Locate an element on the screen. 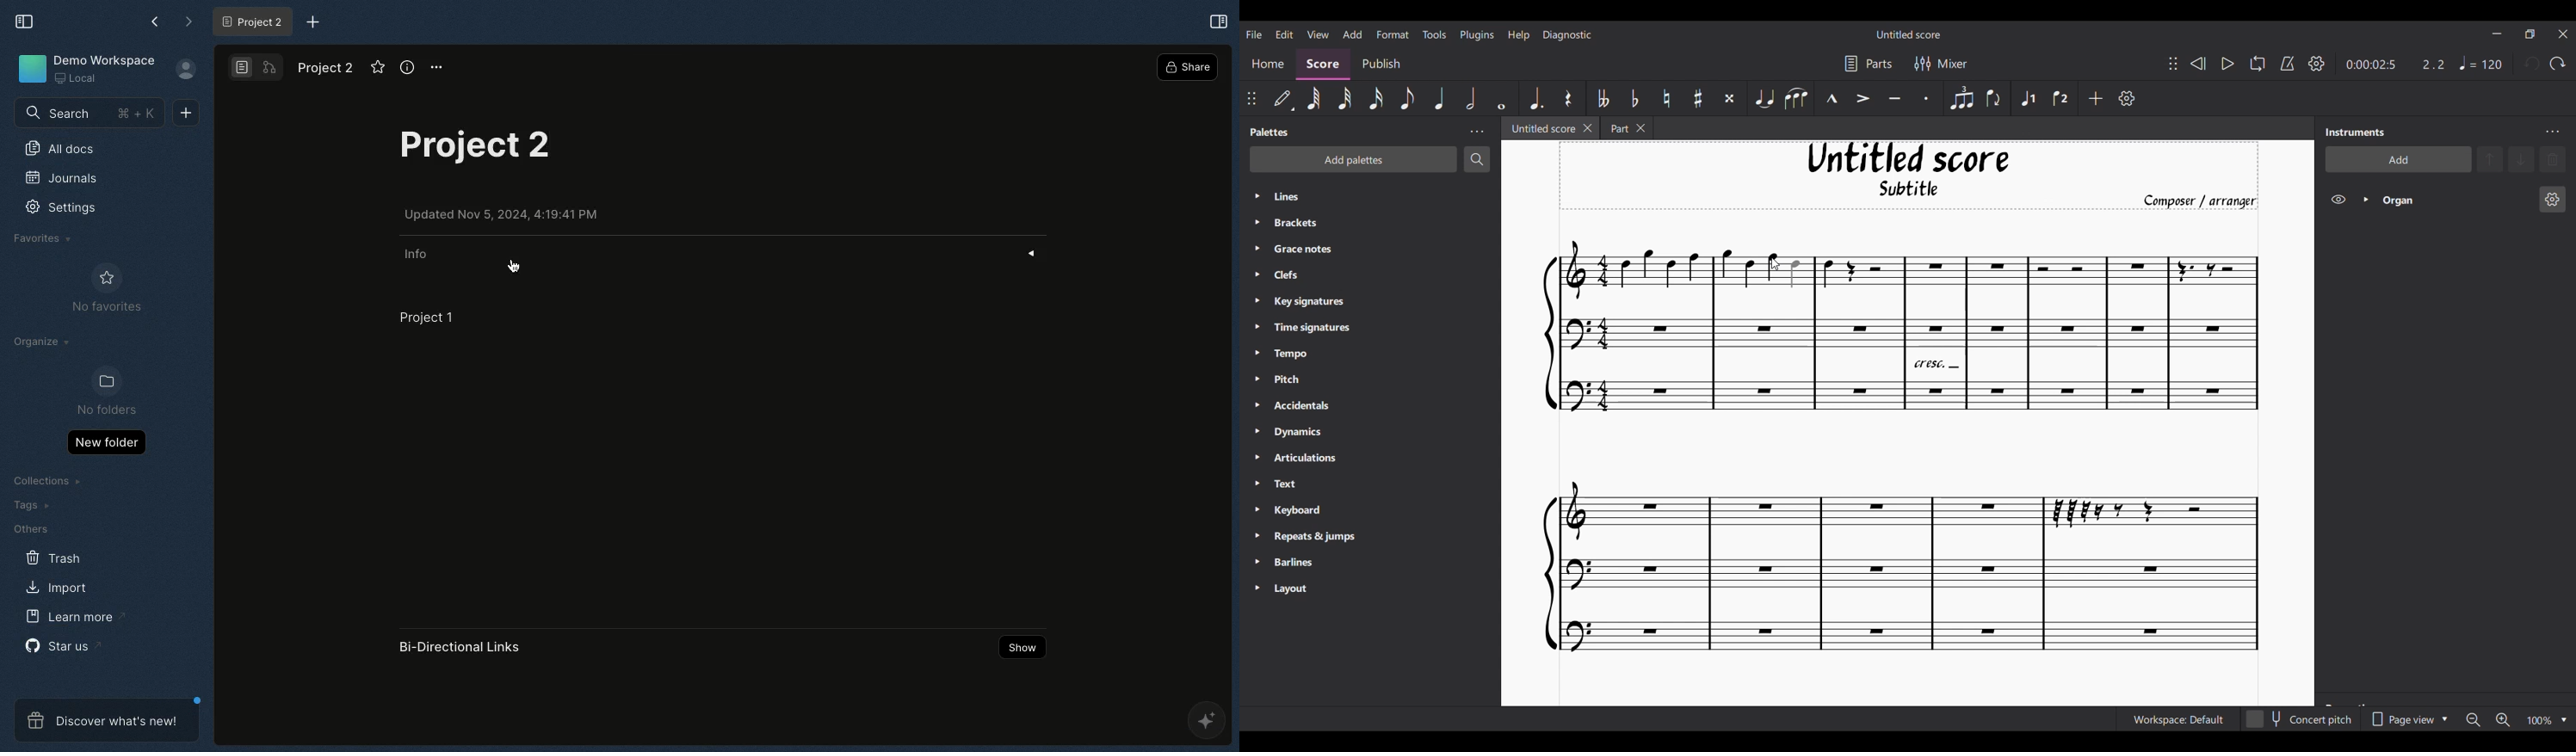 This screenshot has height=756, width=2576. File menu is located at coordinates (1254, 34).